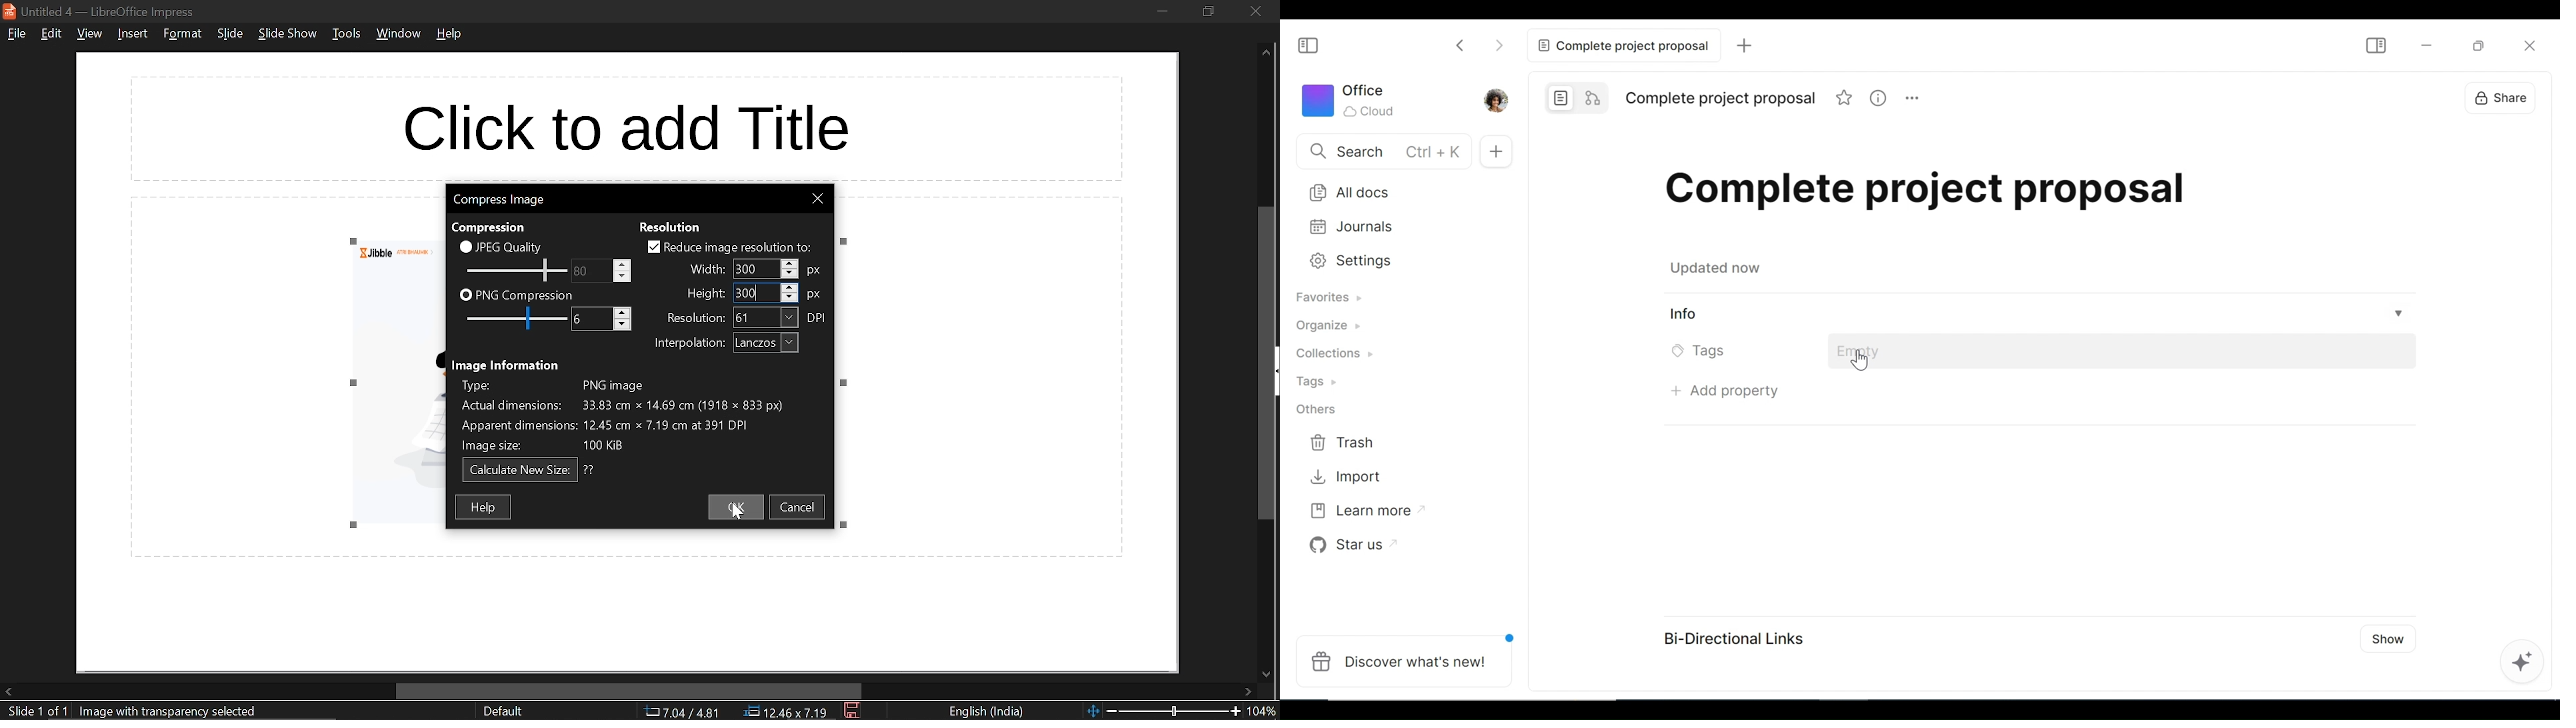  What do you see at coordinates (16, 35) in the screenshot?
I see `file` at bounding box center [16, 35].